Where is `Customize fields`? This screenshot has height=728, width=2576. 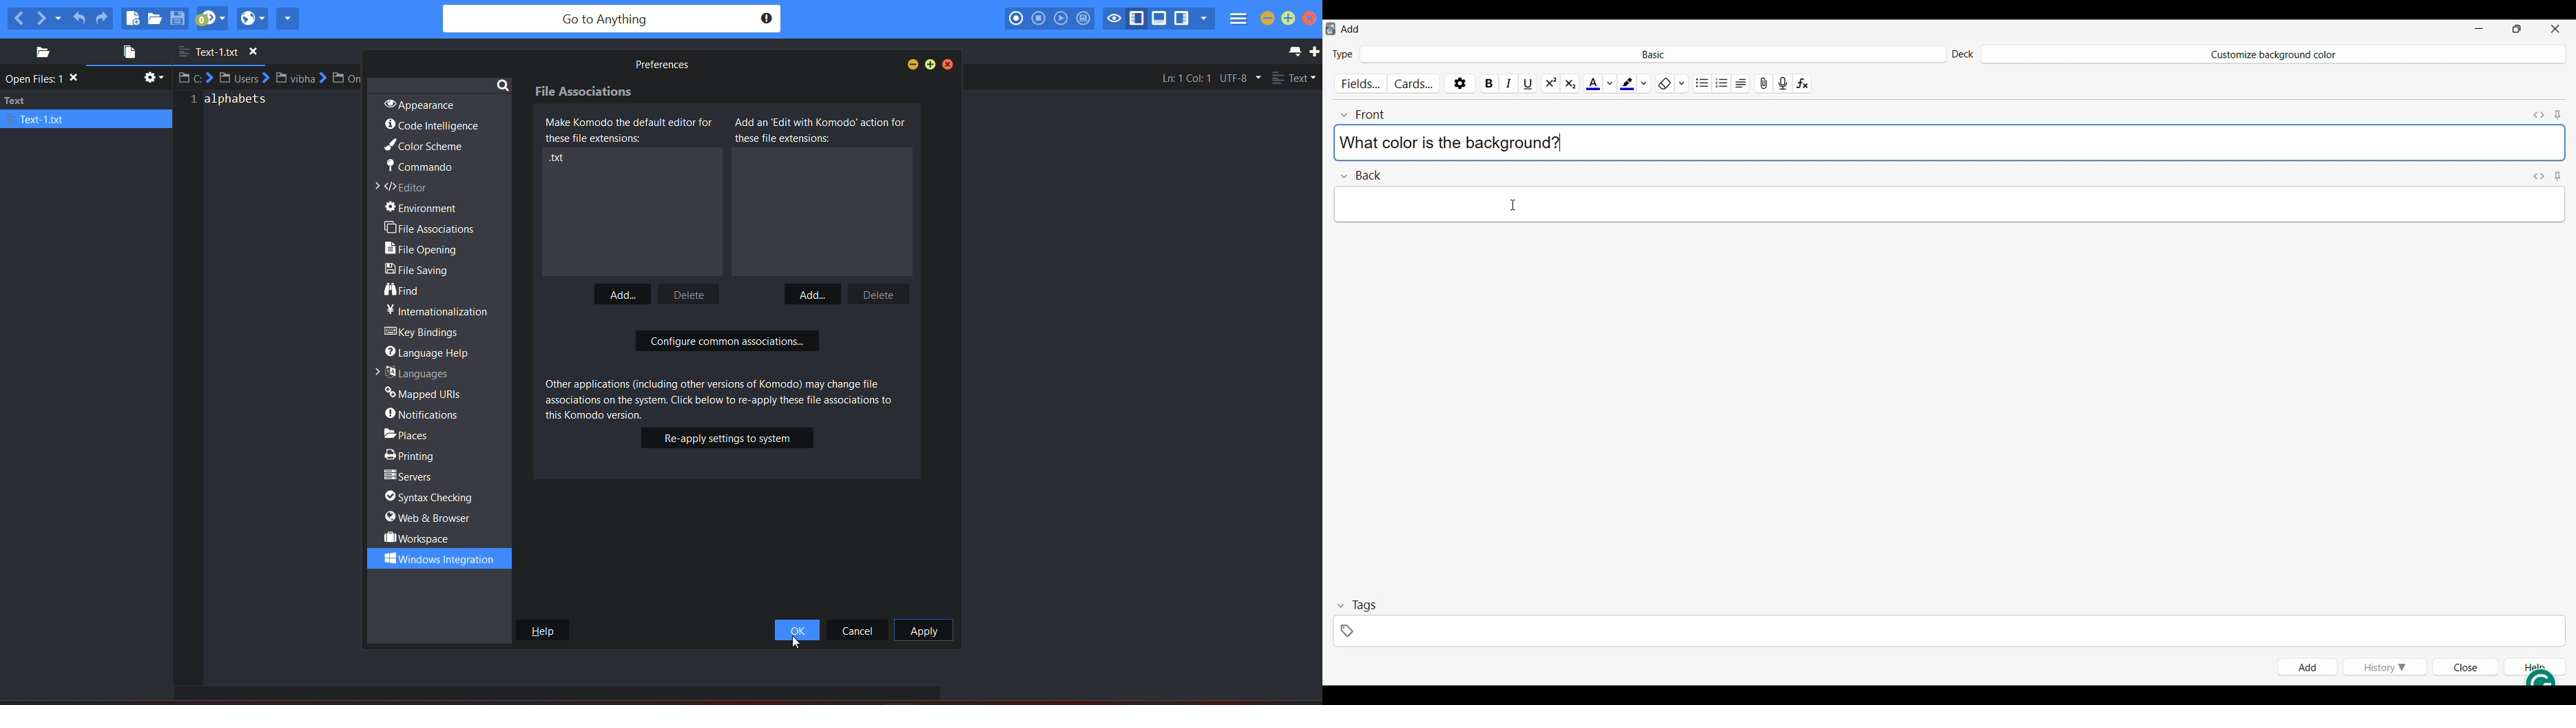
Customize fields is located at coordinates (1362, 82).